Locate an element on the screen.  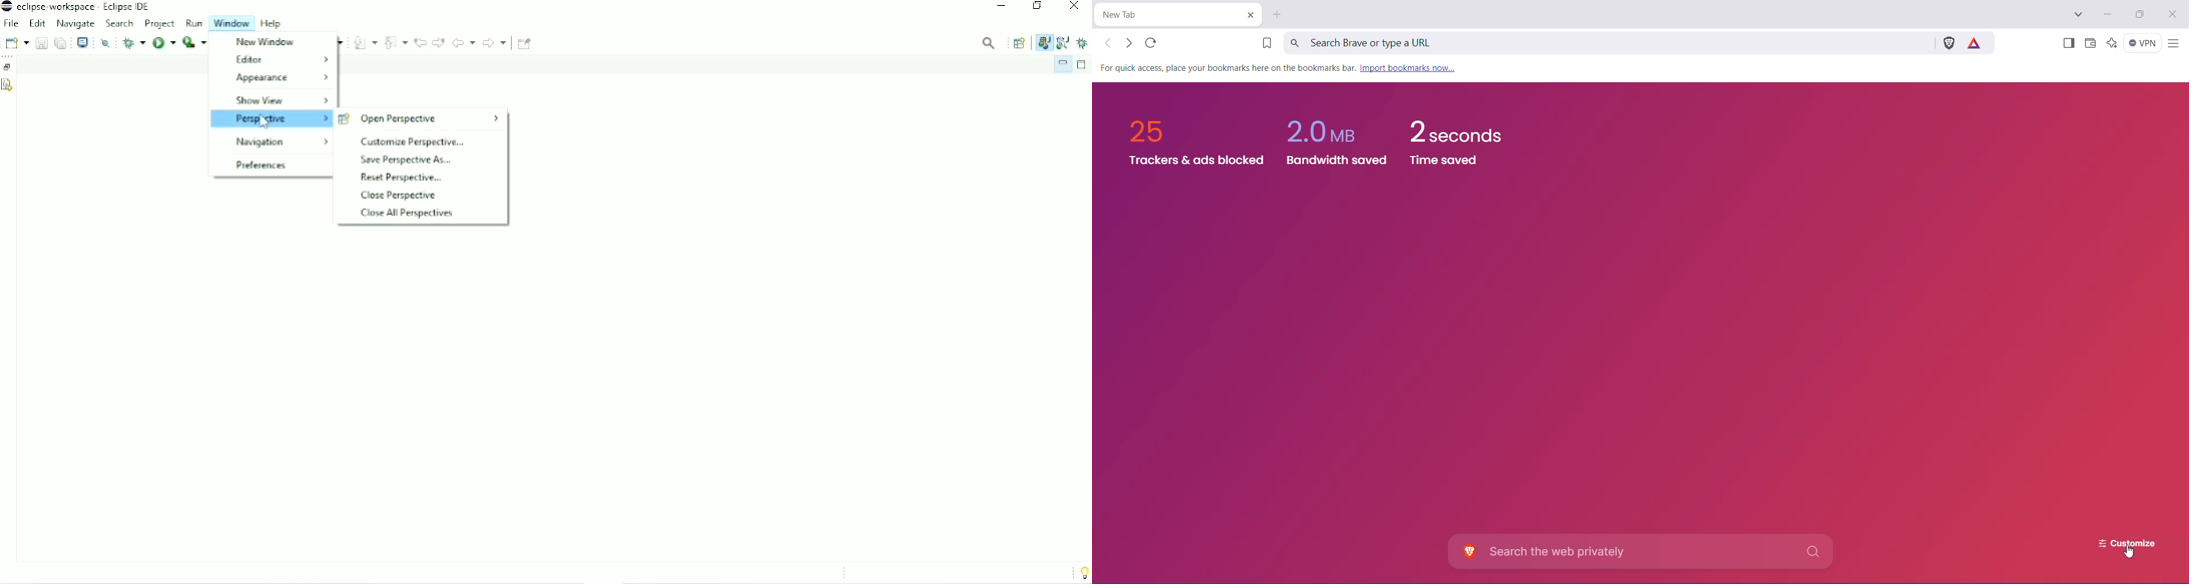
Earn tokens for private Ads you see in Brave is located at coordinates (1977, 42).